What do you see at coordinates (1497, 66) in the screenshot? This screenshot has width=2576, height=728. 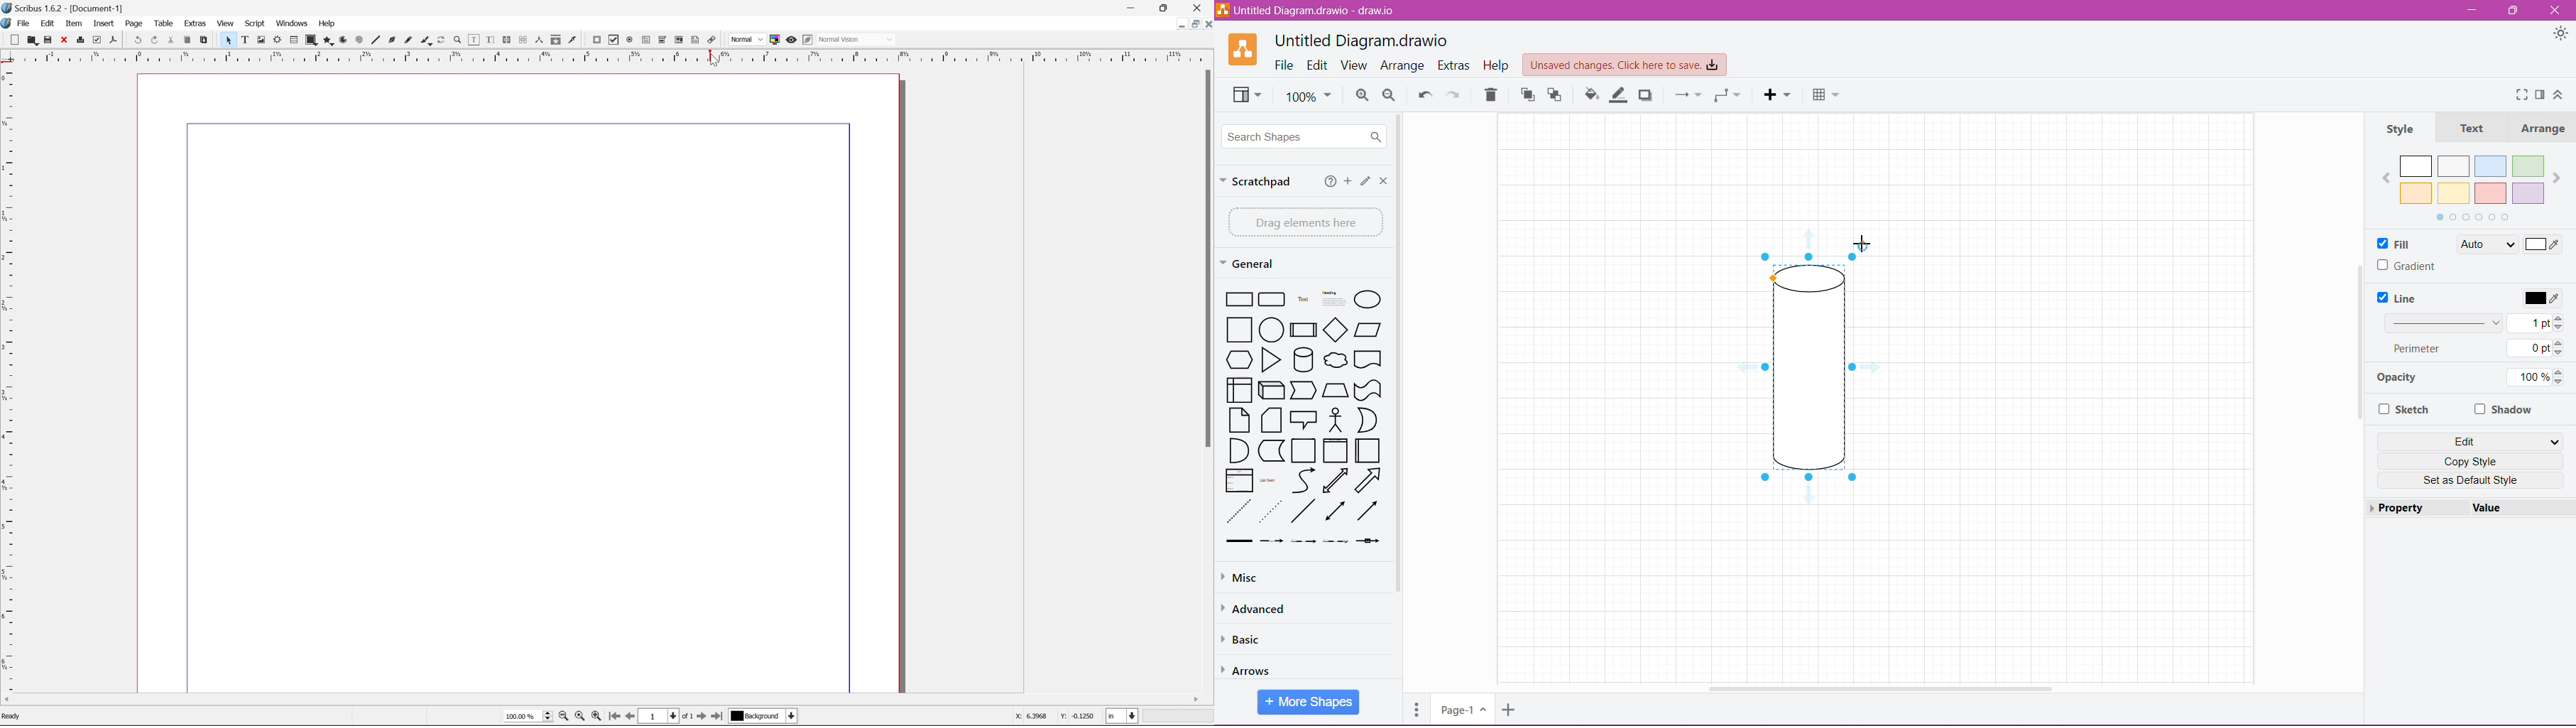 I see `Help` at bounding box center [1497, 66].